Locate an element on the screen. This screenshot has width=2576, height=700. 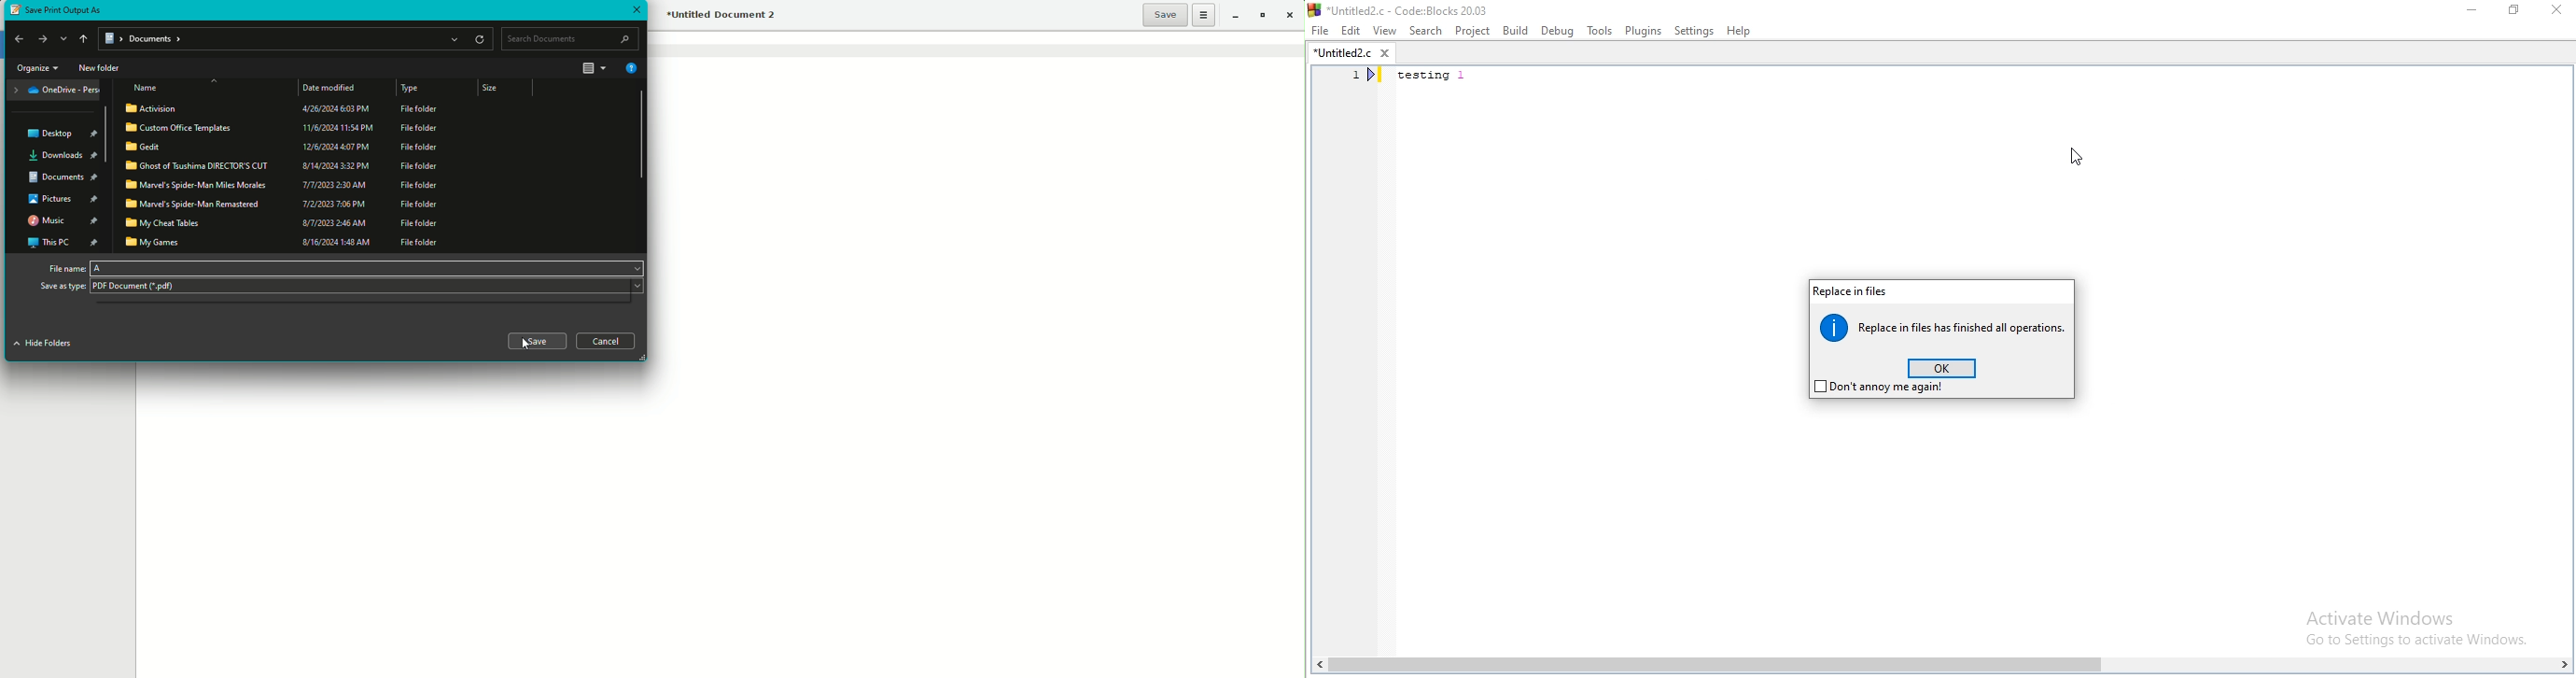
line number is located at coordinates (1365, 78).